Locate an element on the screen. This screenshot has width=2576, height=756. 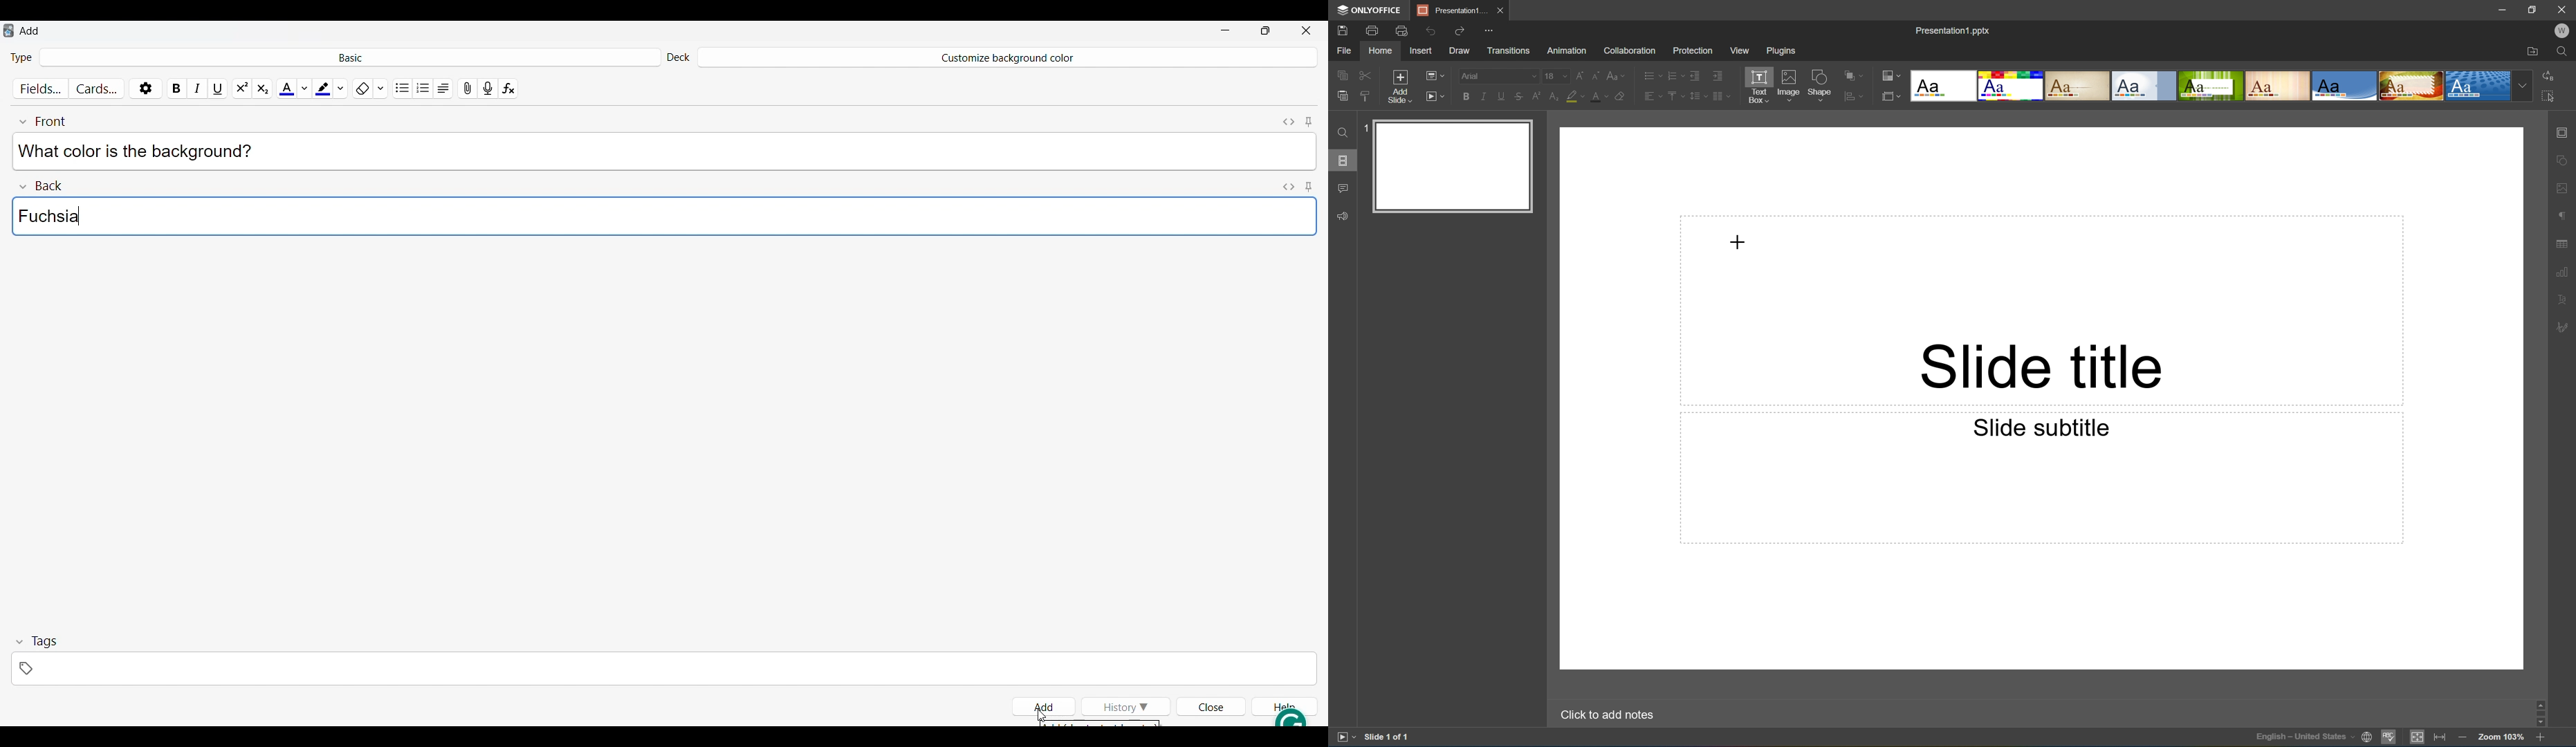
Text Art settings is located at coordinates (2563, 298).